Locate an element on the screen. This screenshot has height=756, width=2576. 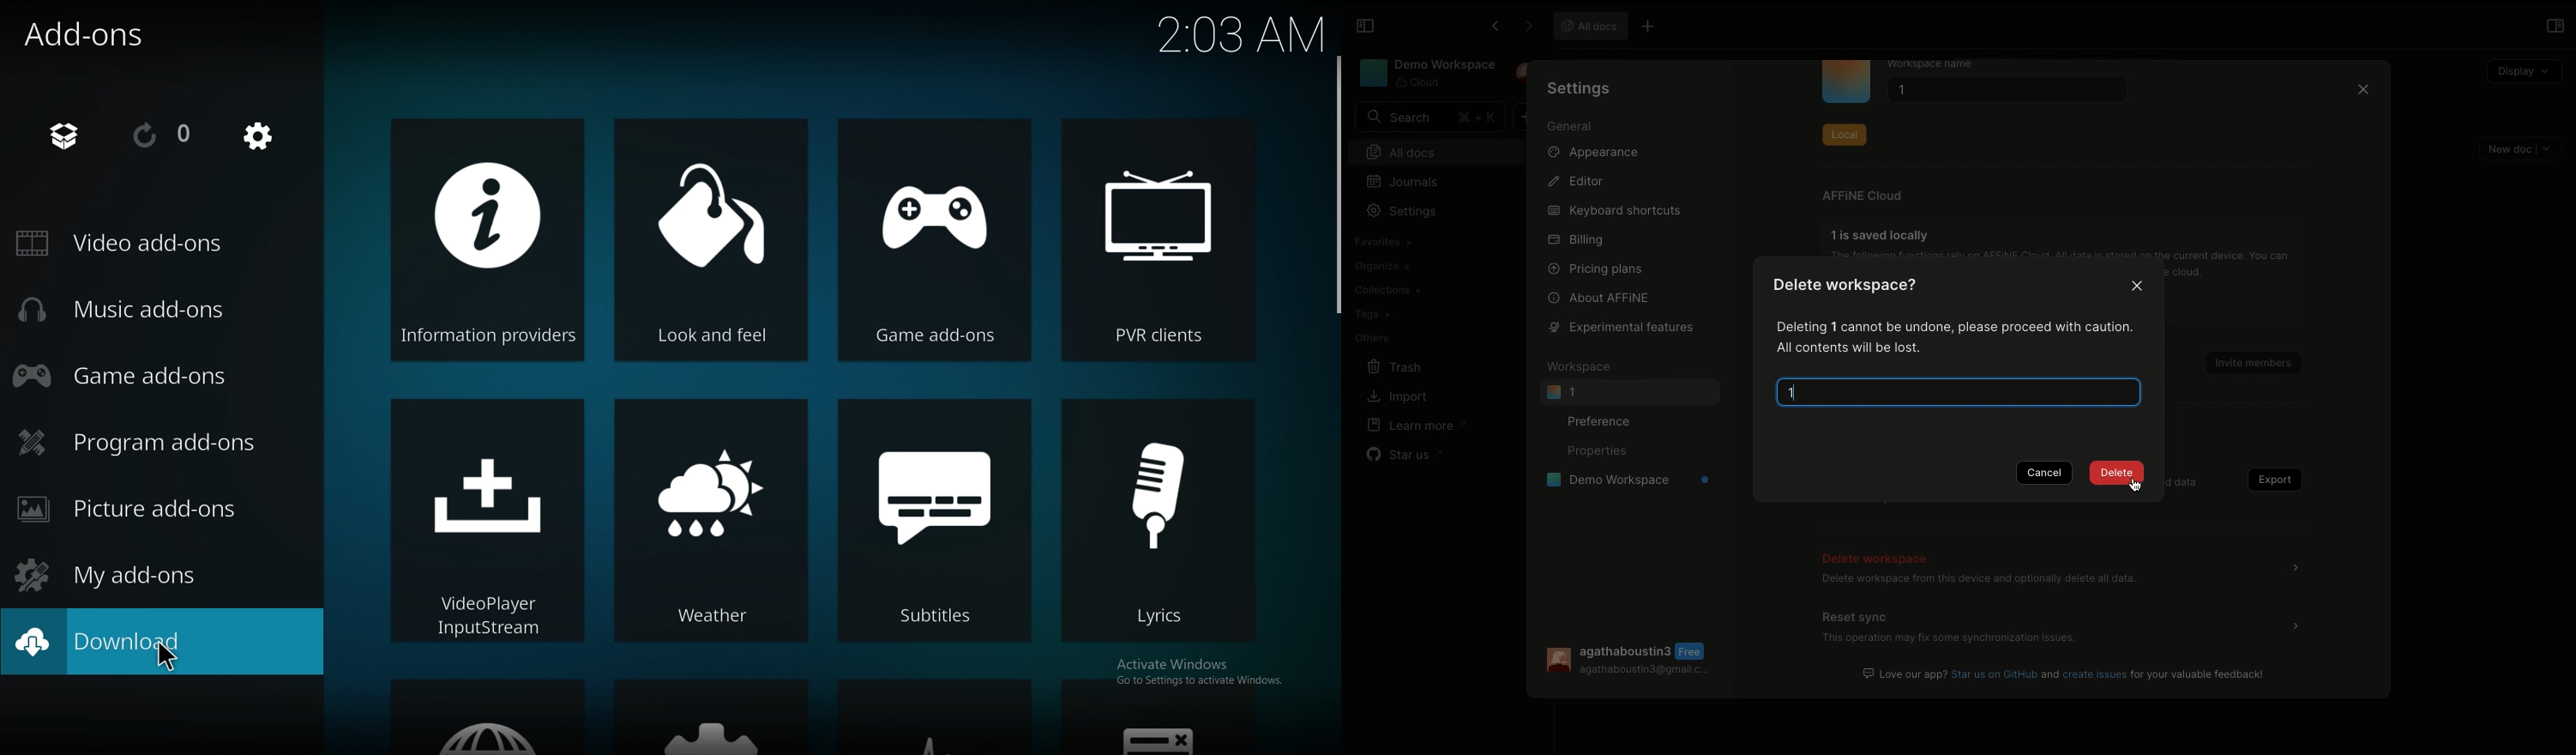
look and feel is located at coordinates (713, 243).